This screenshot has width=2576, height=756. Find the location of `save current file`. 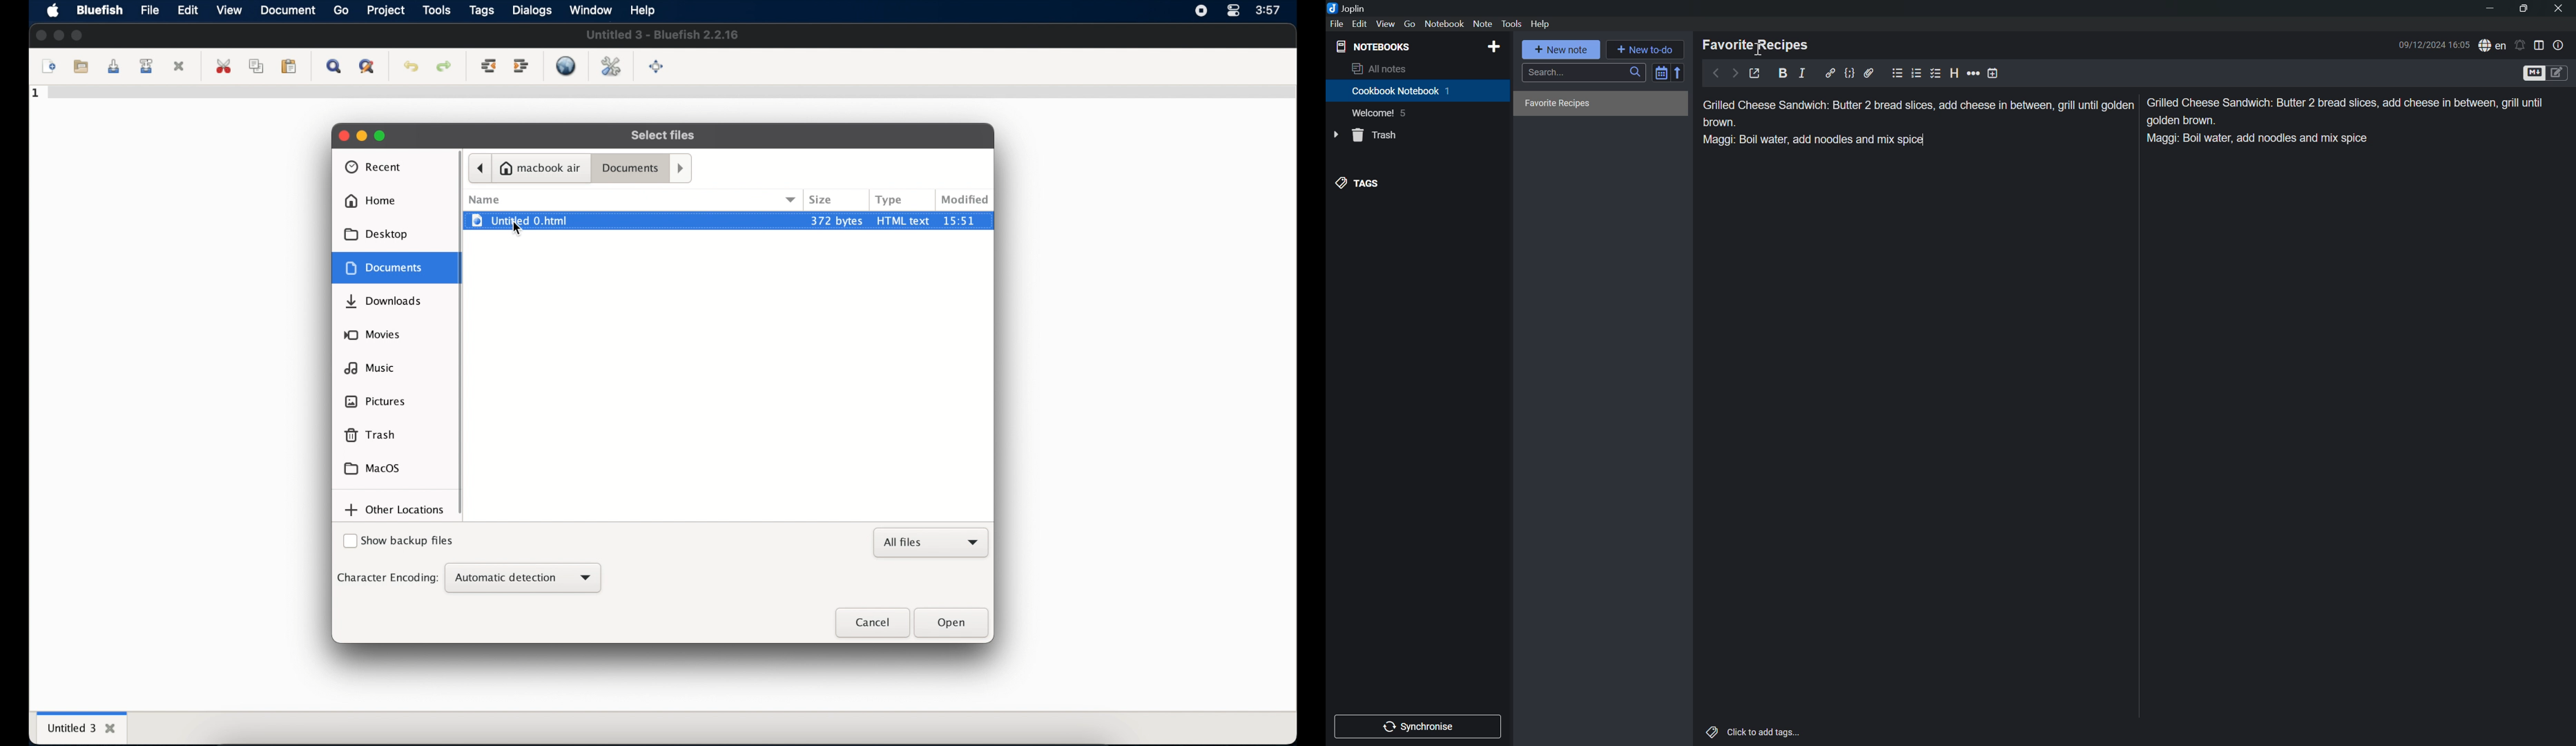

save current file is located at coordinates (113, 67).